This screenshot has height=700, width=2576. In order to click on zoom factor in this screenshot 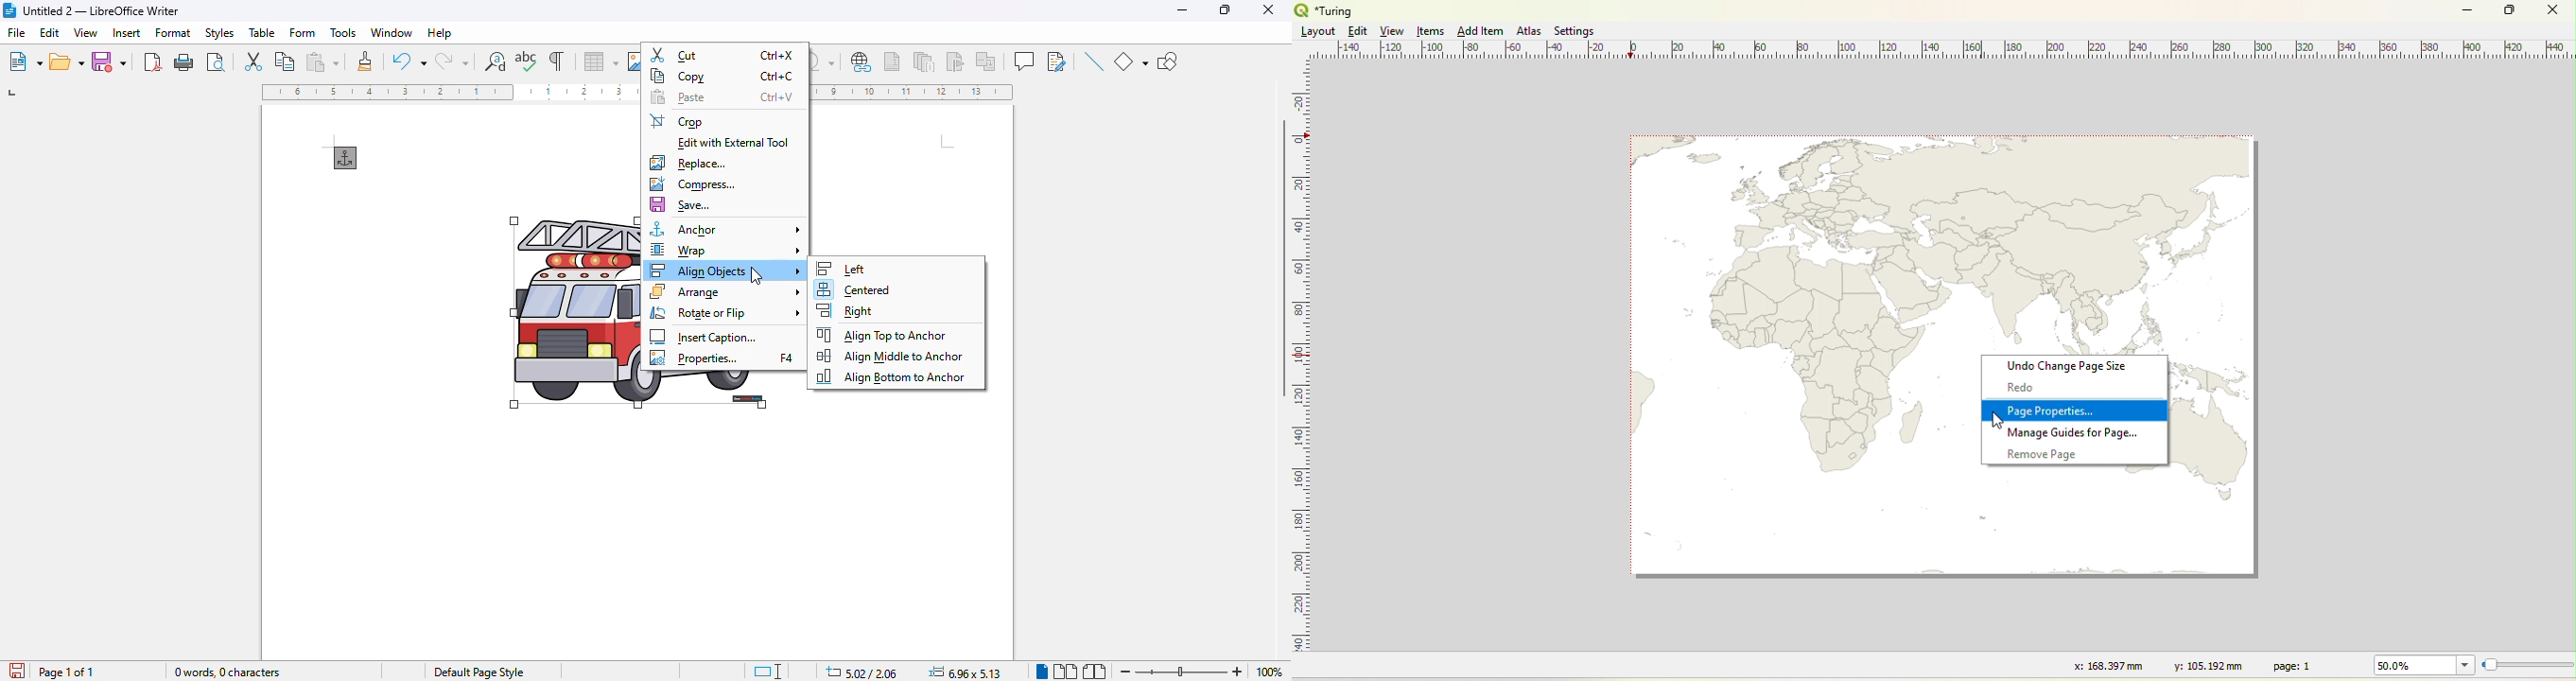, I will do `click(1269, 672)`.